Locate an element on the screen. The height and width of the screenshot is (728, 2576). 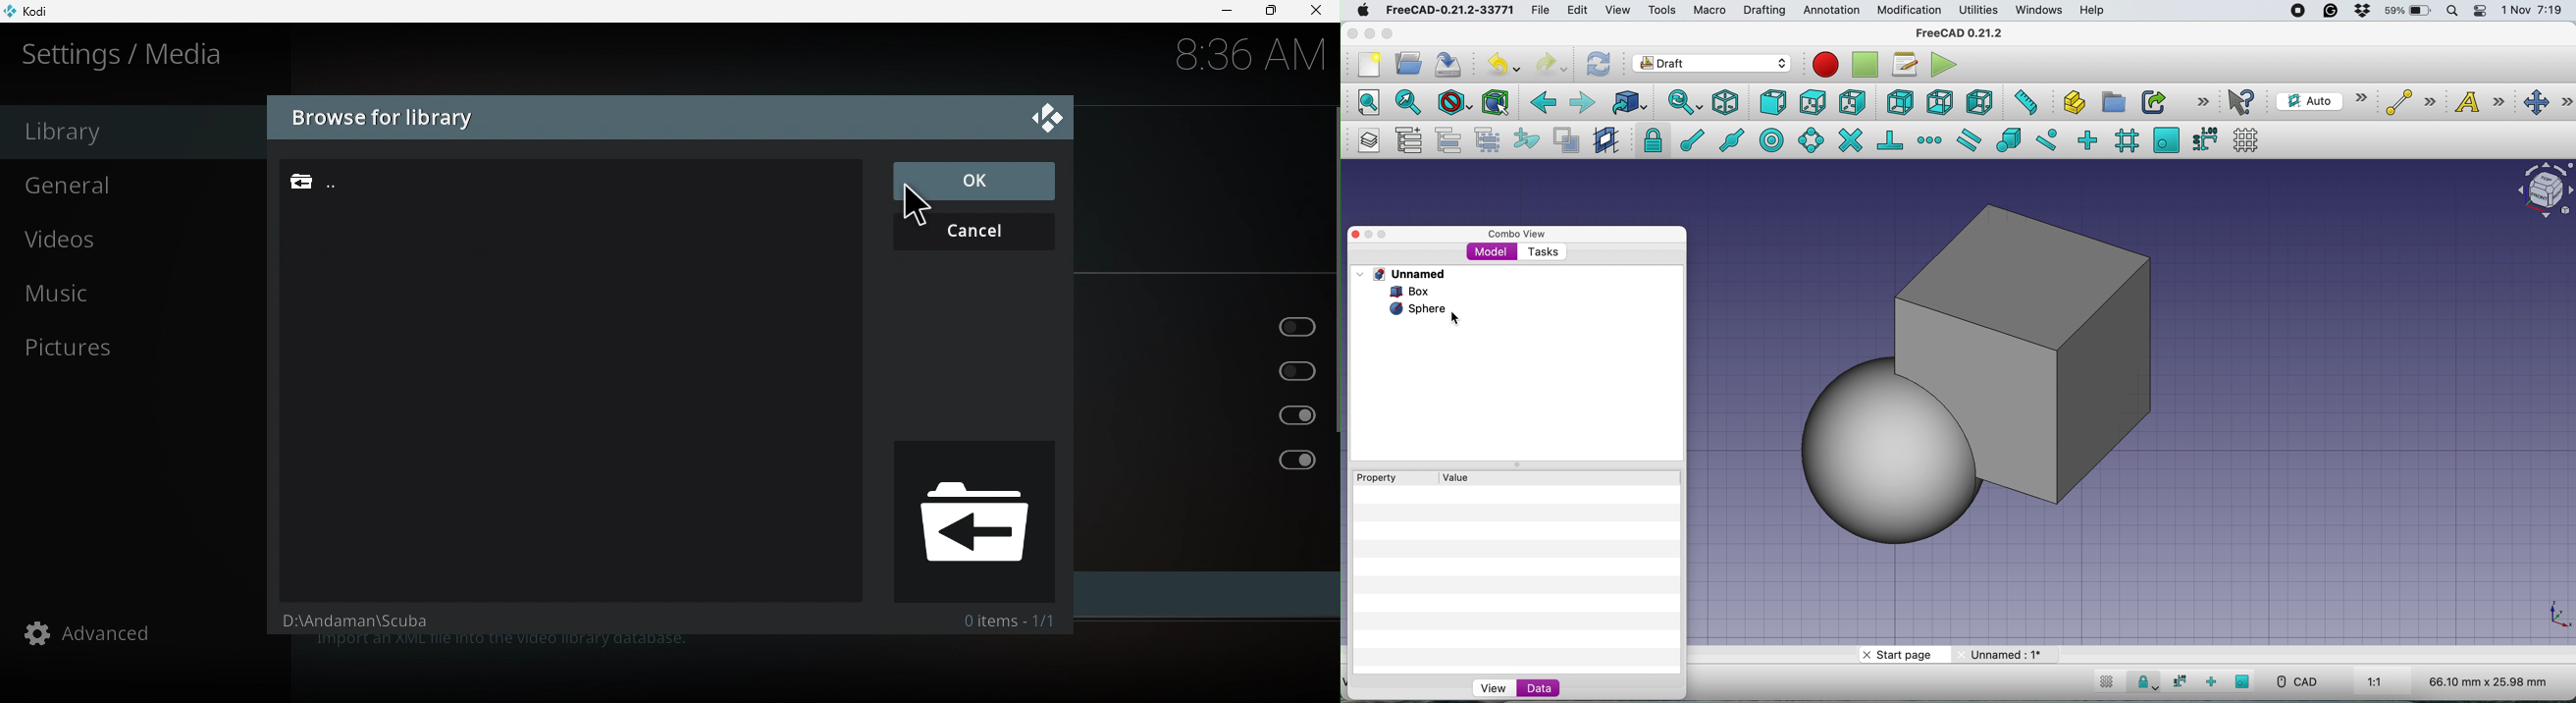
move group is located at coordinates (1450, 140).